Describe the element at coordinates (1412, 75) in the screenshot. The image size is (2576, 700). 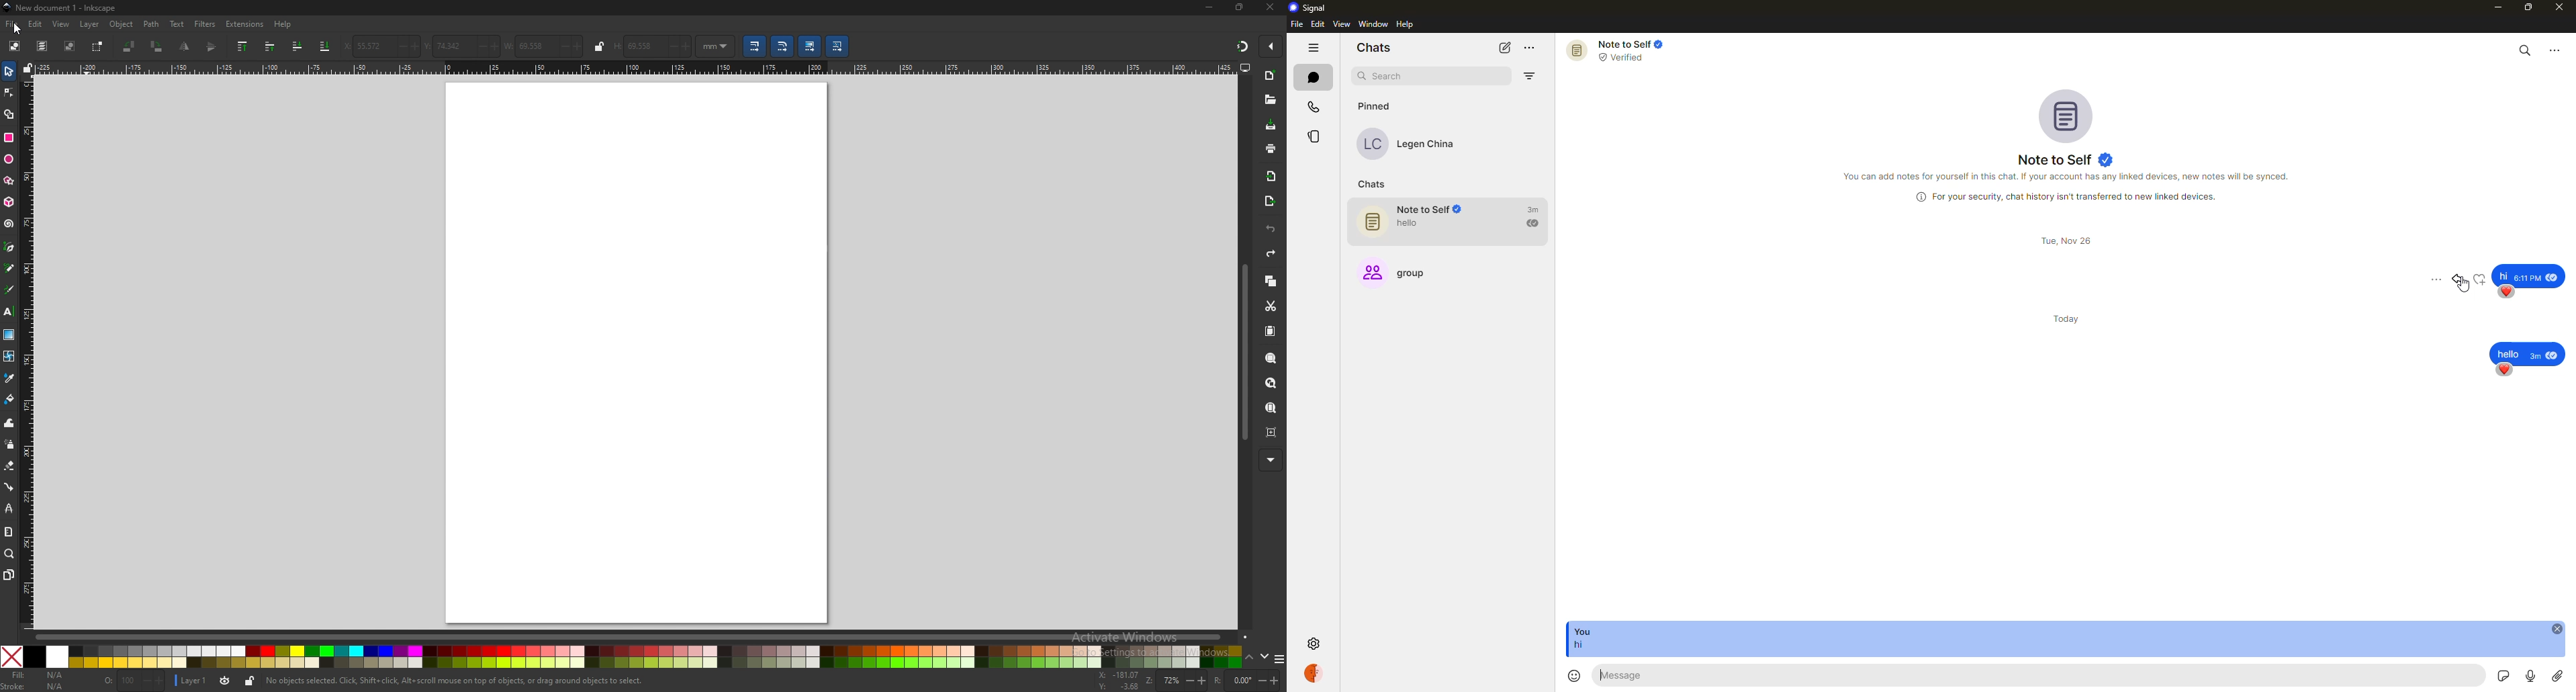
I see `search` at that location.